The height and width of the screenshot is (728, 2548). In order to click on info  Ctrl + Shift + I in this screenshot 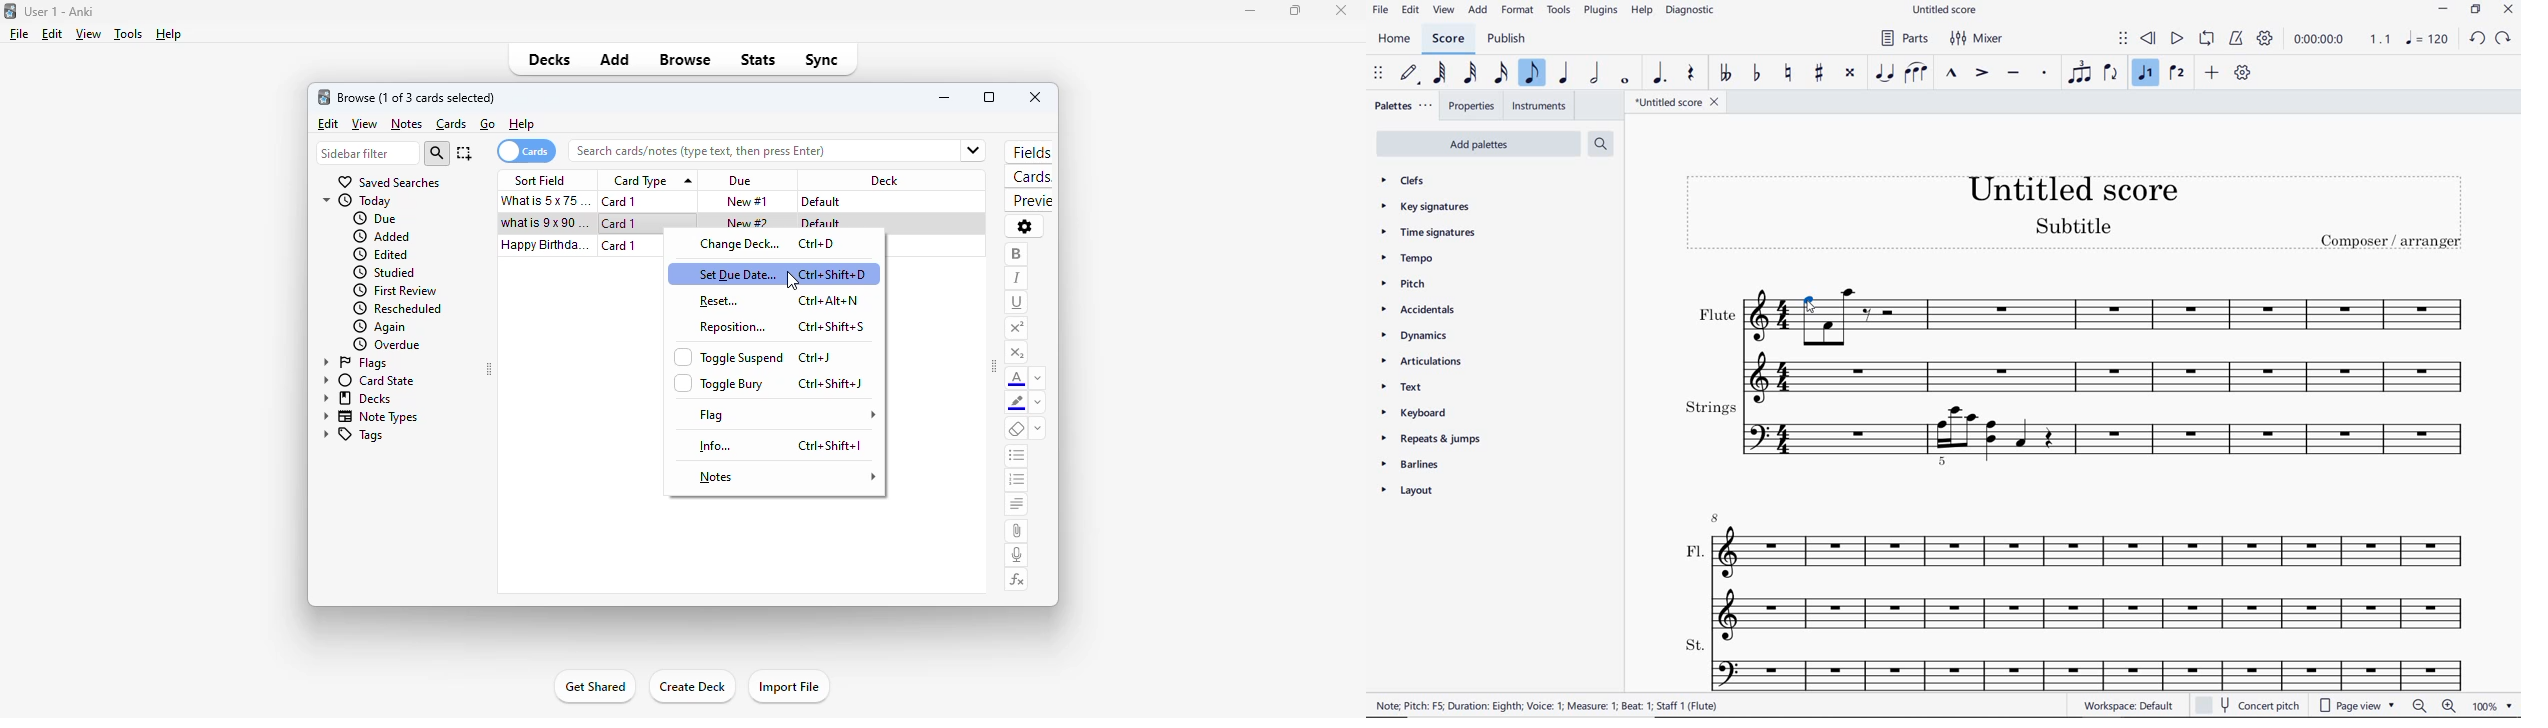, I will do `click(785, 445)`.